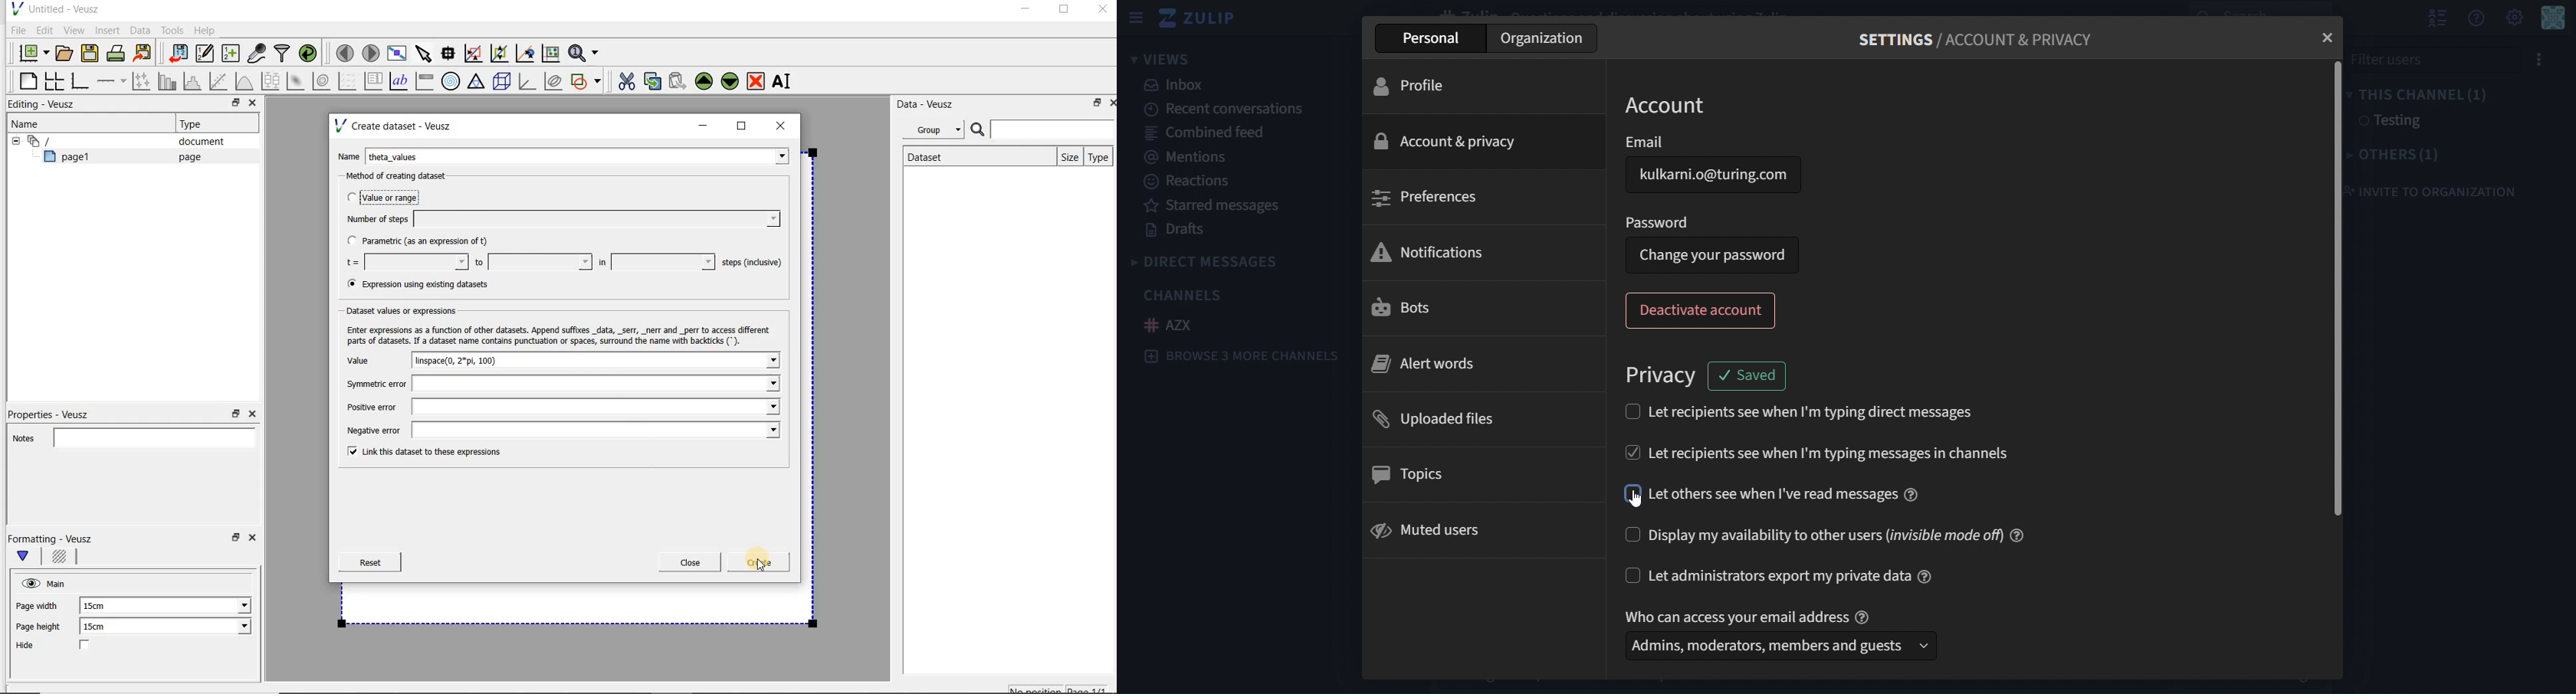 Image resolution: width=2576 pixels, height=700 pixels. What do you see at coordinates (55, 412) in the screenshot?
I see `Properties - Veusz` at bounding box center [55, 412].